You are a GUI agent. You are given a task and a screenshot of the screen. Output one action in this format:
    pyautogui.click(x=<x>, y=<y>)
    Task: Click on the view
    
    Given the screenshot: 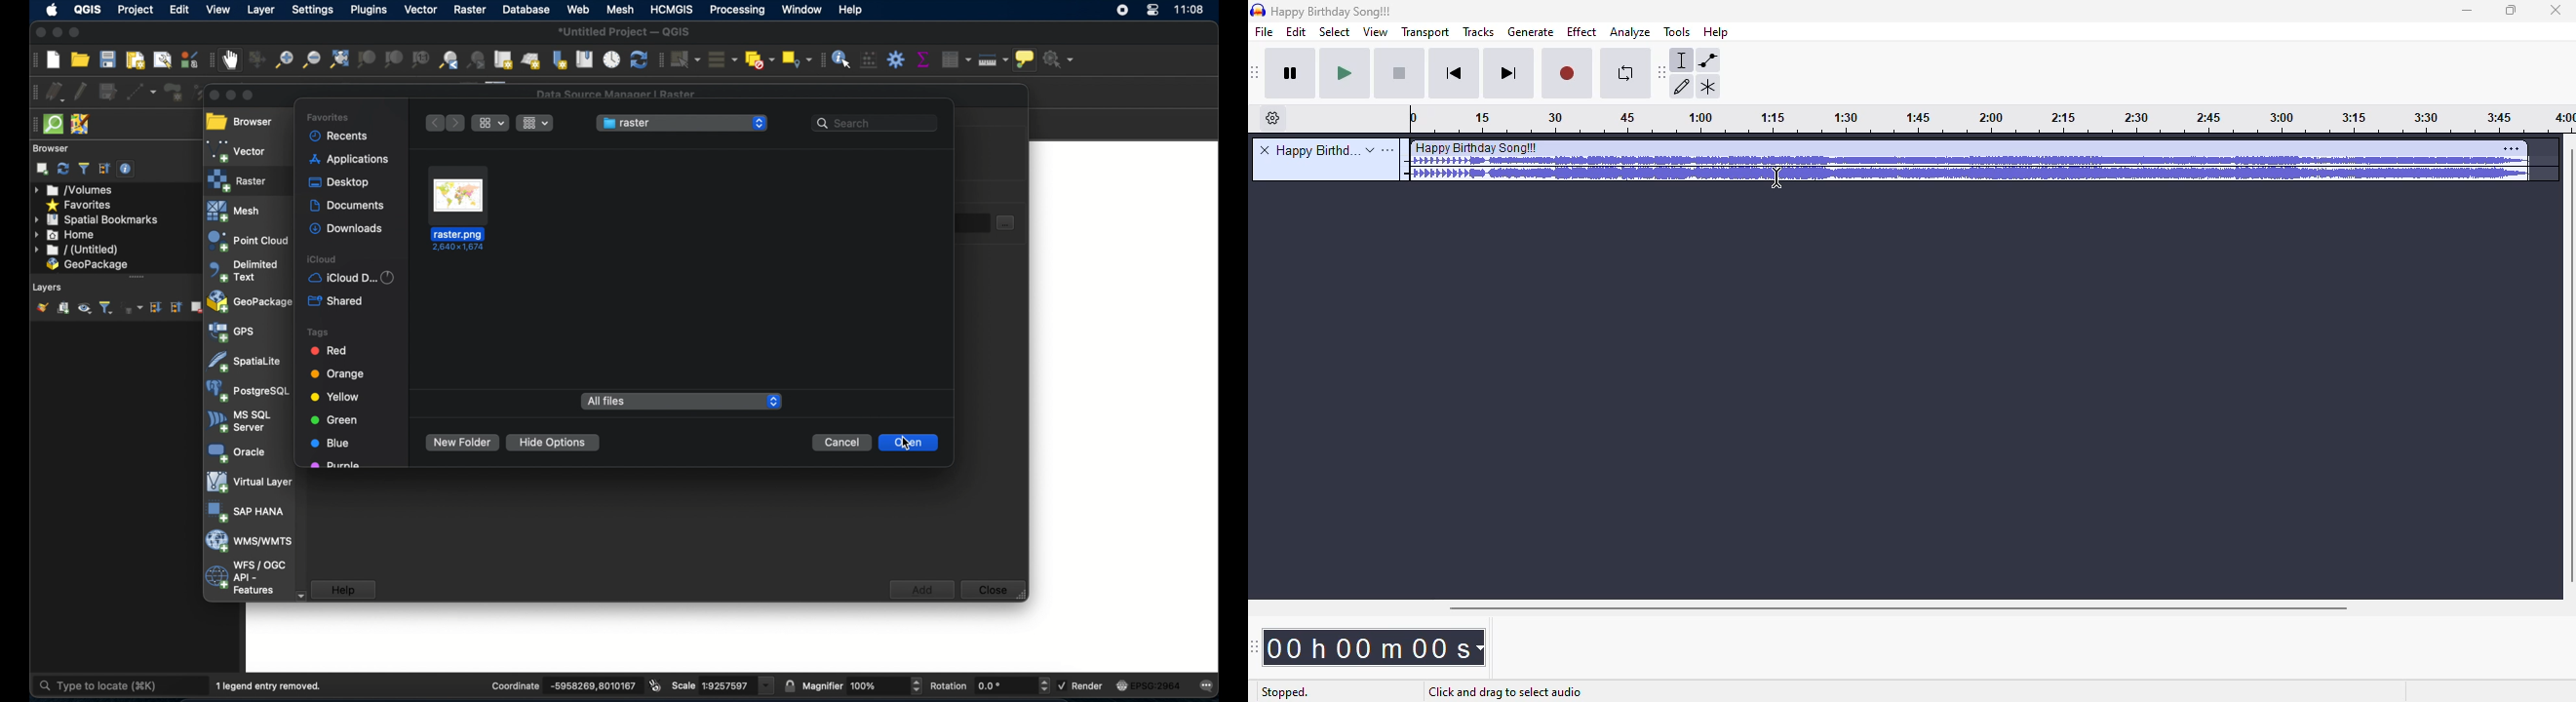 What is the action you would take?
    pyautogui.click(x=1374, y=32)
    